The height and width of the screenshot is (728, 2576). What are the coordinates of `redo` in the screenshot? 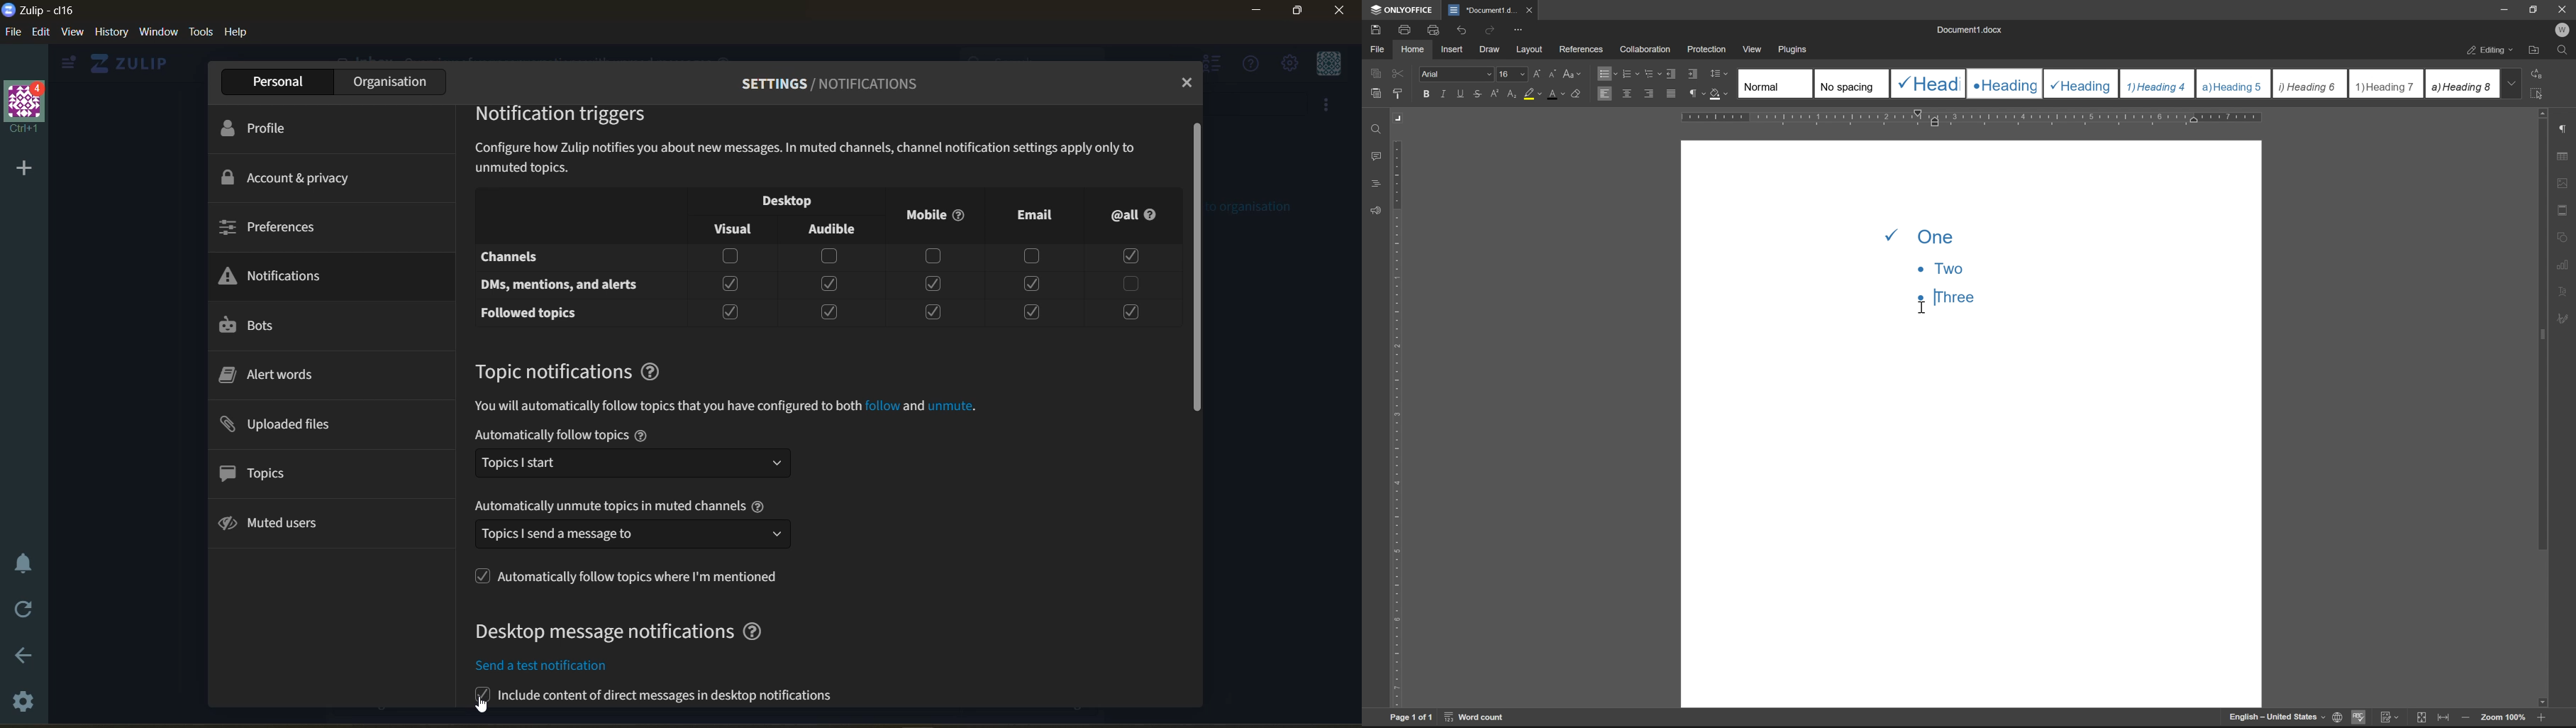 It's located at (1492, 29).